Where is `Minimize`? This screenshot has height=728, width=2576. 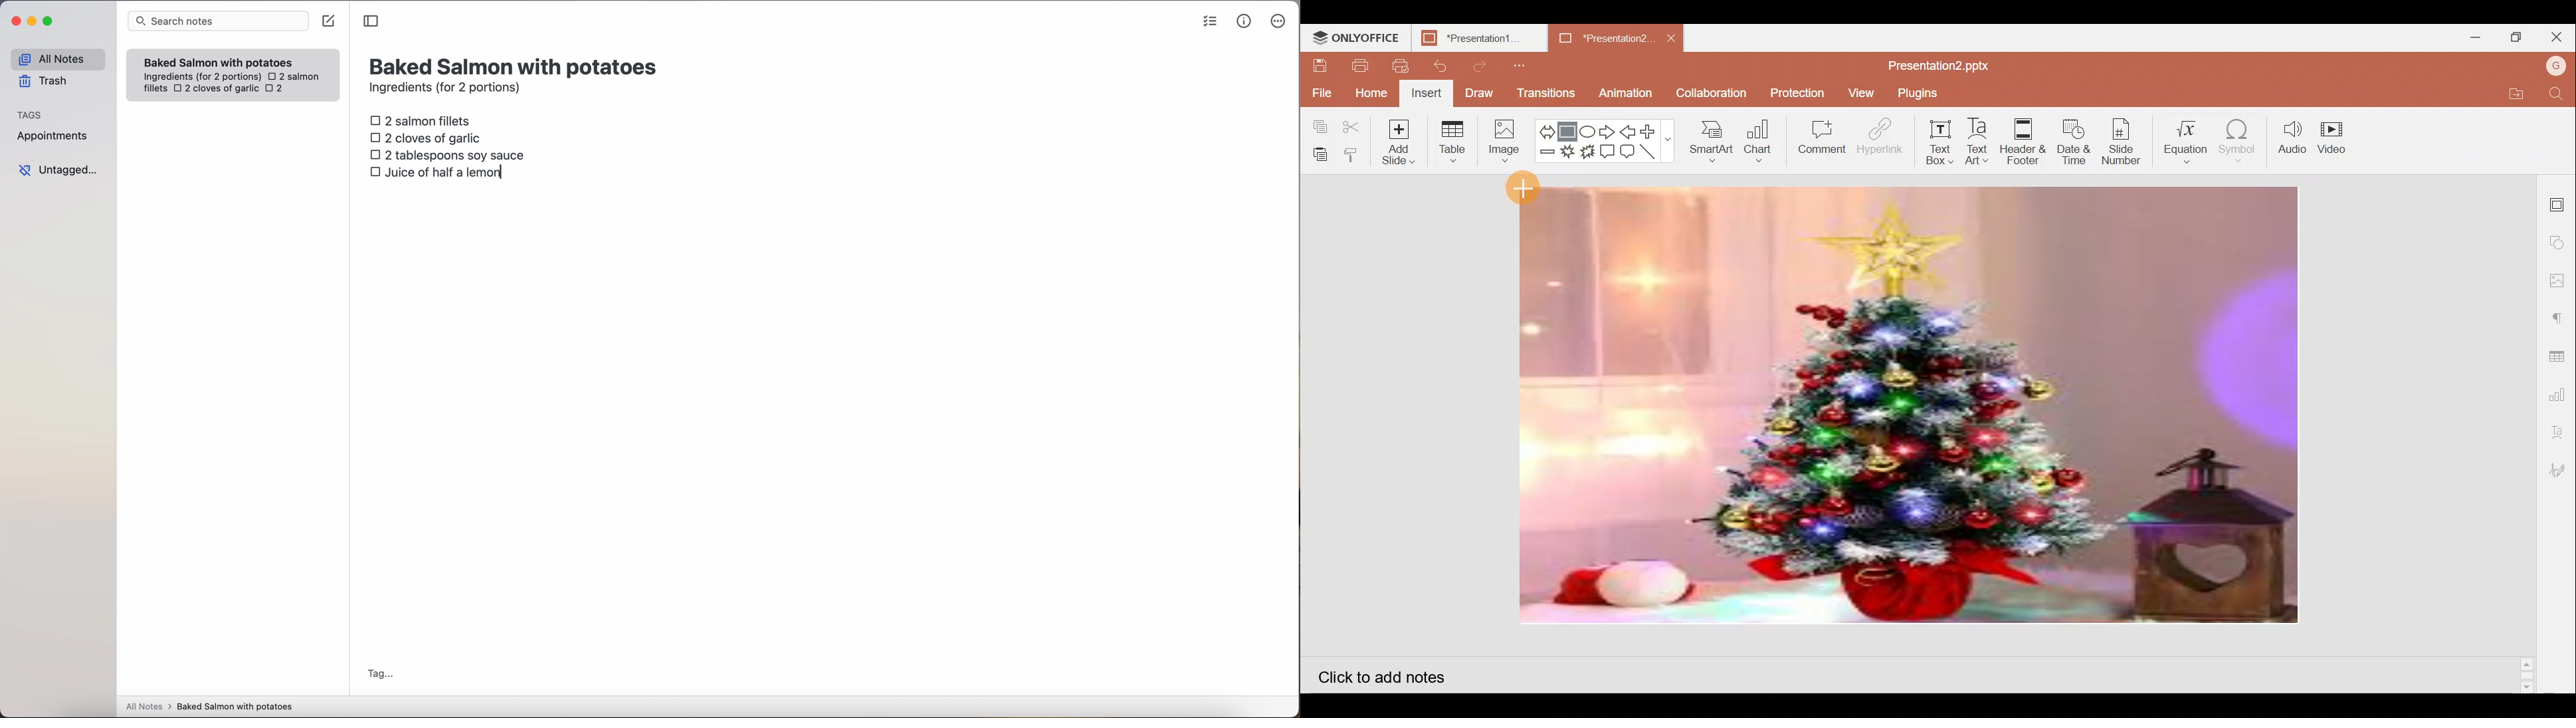
Minimize is located at coordinates (2475, 37).